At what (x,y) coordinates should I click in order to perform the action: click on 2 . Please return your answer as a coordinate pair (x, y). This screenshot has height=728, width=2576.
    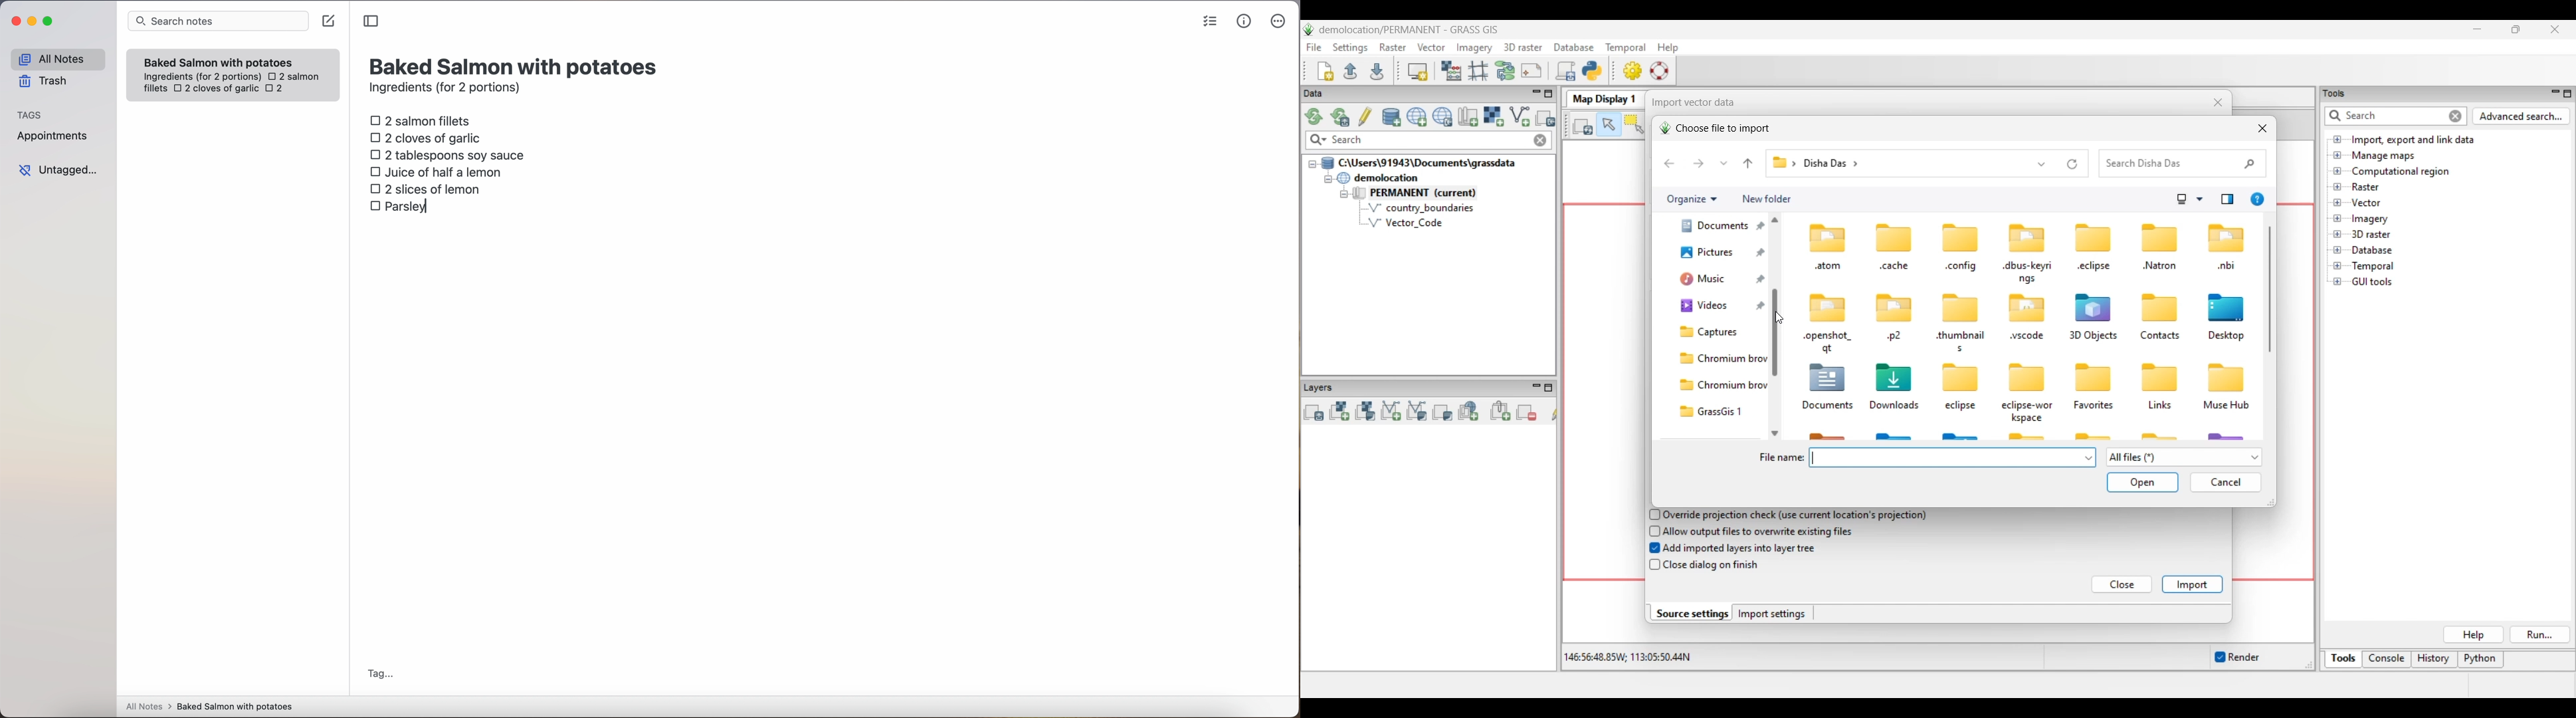
    Looking at the image, I should click on (277, 89).